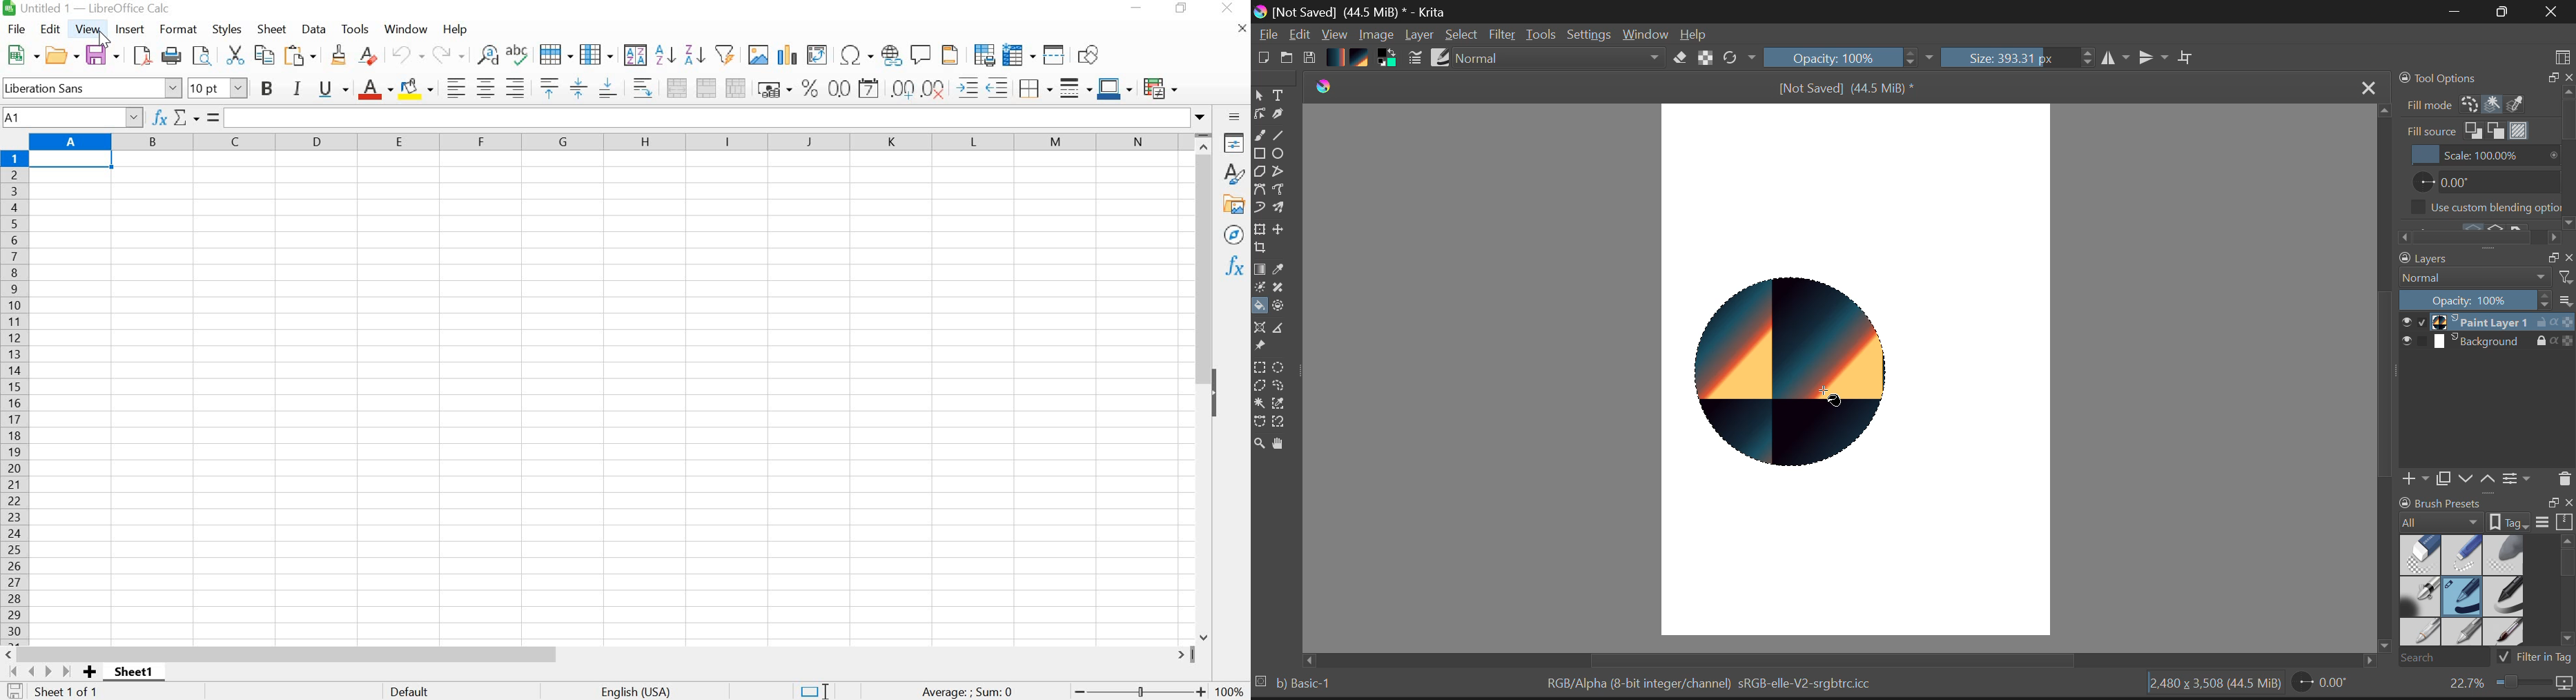 This screenshot has height=700, width=2576. Describe the element at coordinates (871, 89) in the screenshot. I see `FORMAT AS DATE` at that location.